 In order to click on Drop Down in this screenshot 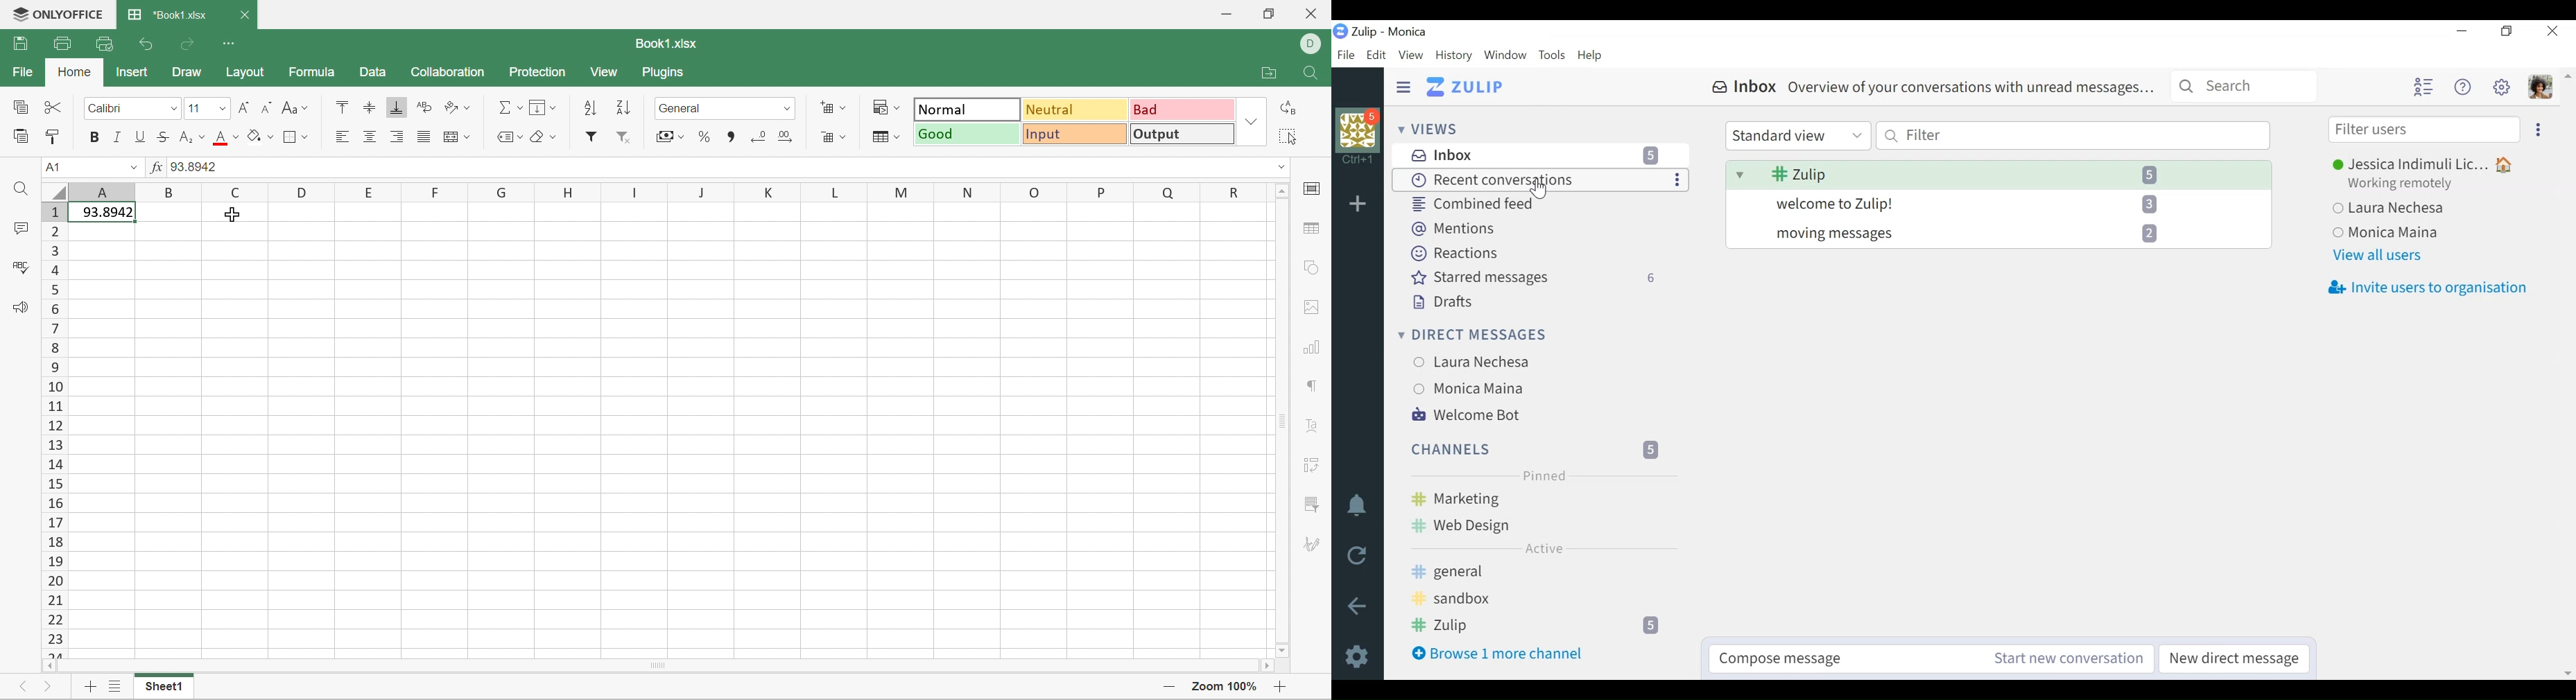, I will do `click(134, 166)`.